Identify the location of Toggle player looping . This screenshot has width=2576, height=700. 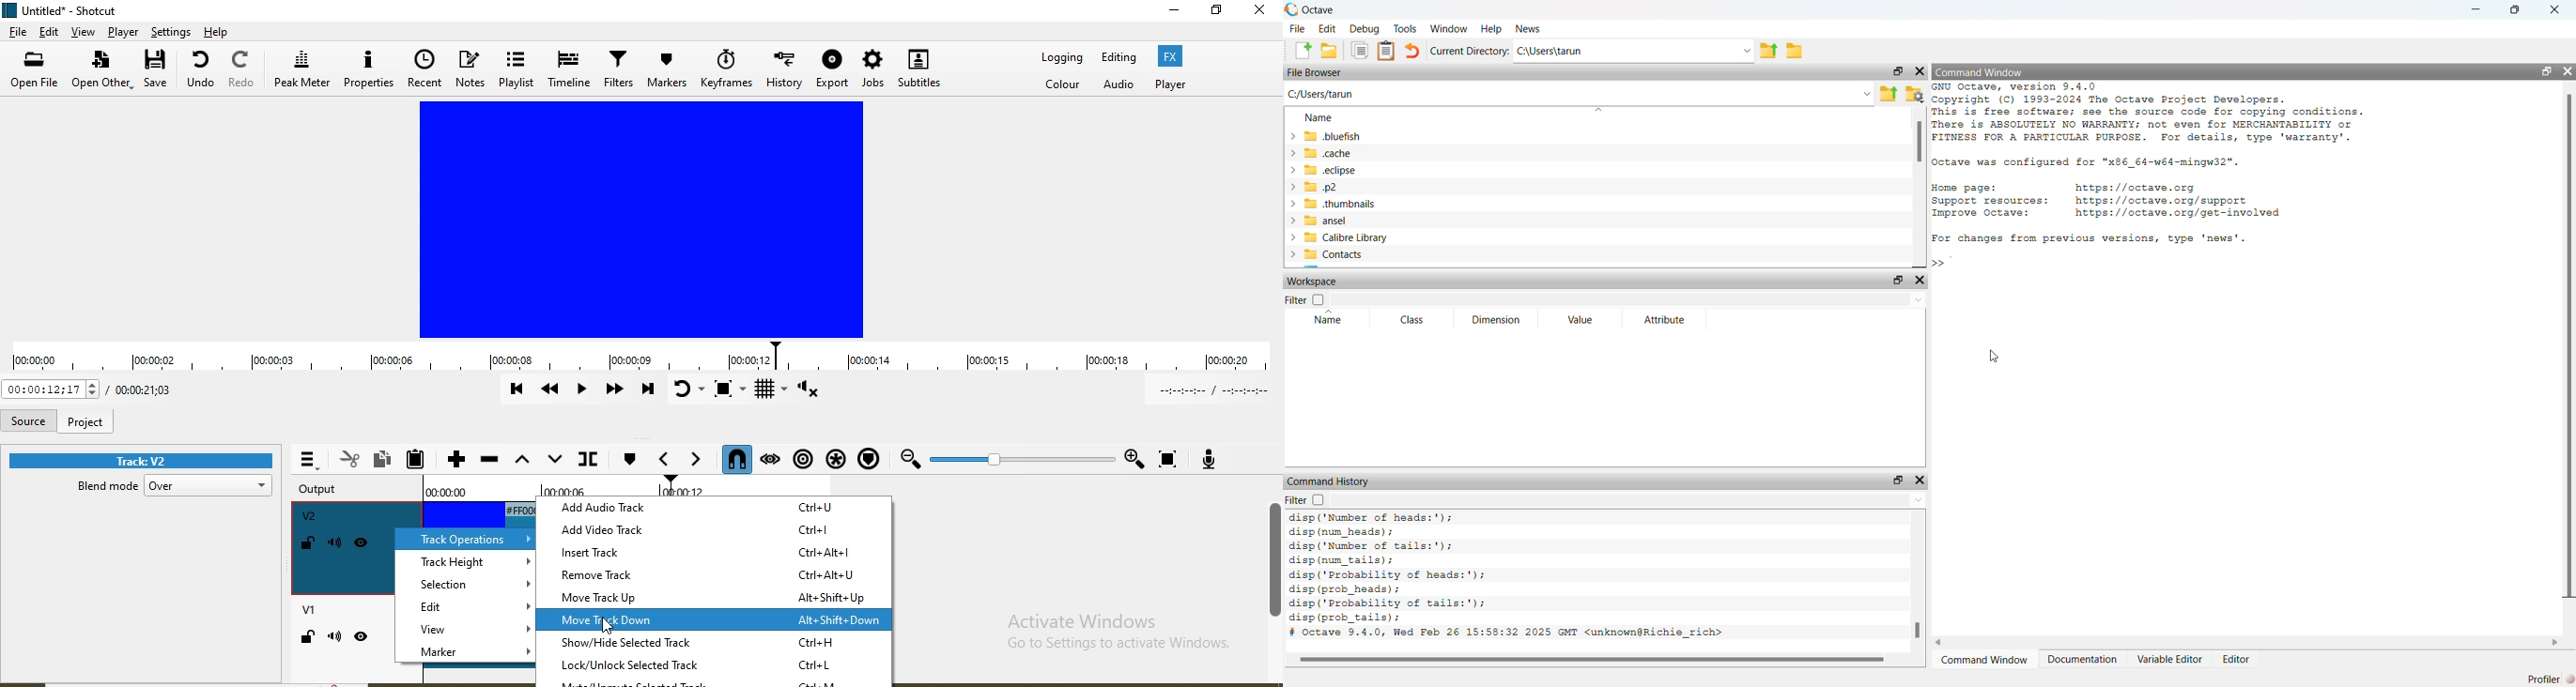
(688, 391).